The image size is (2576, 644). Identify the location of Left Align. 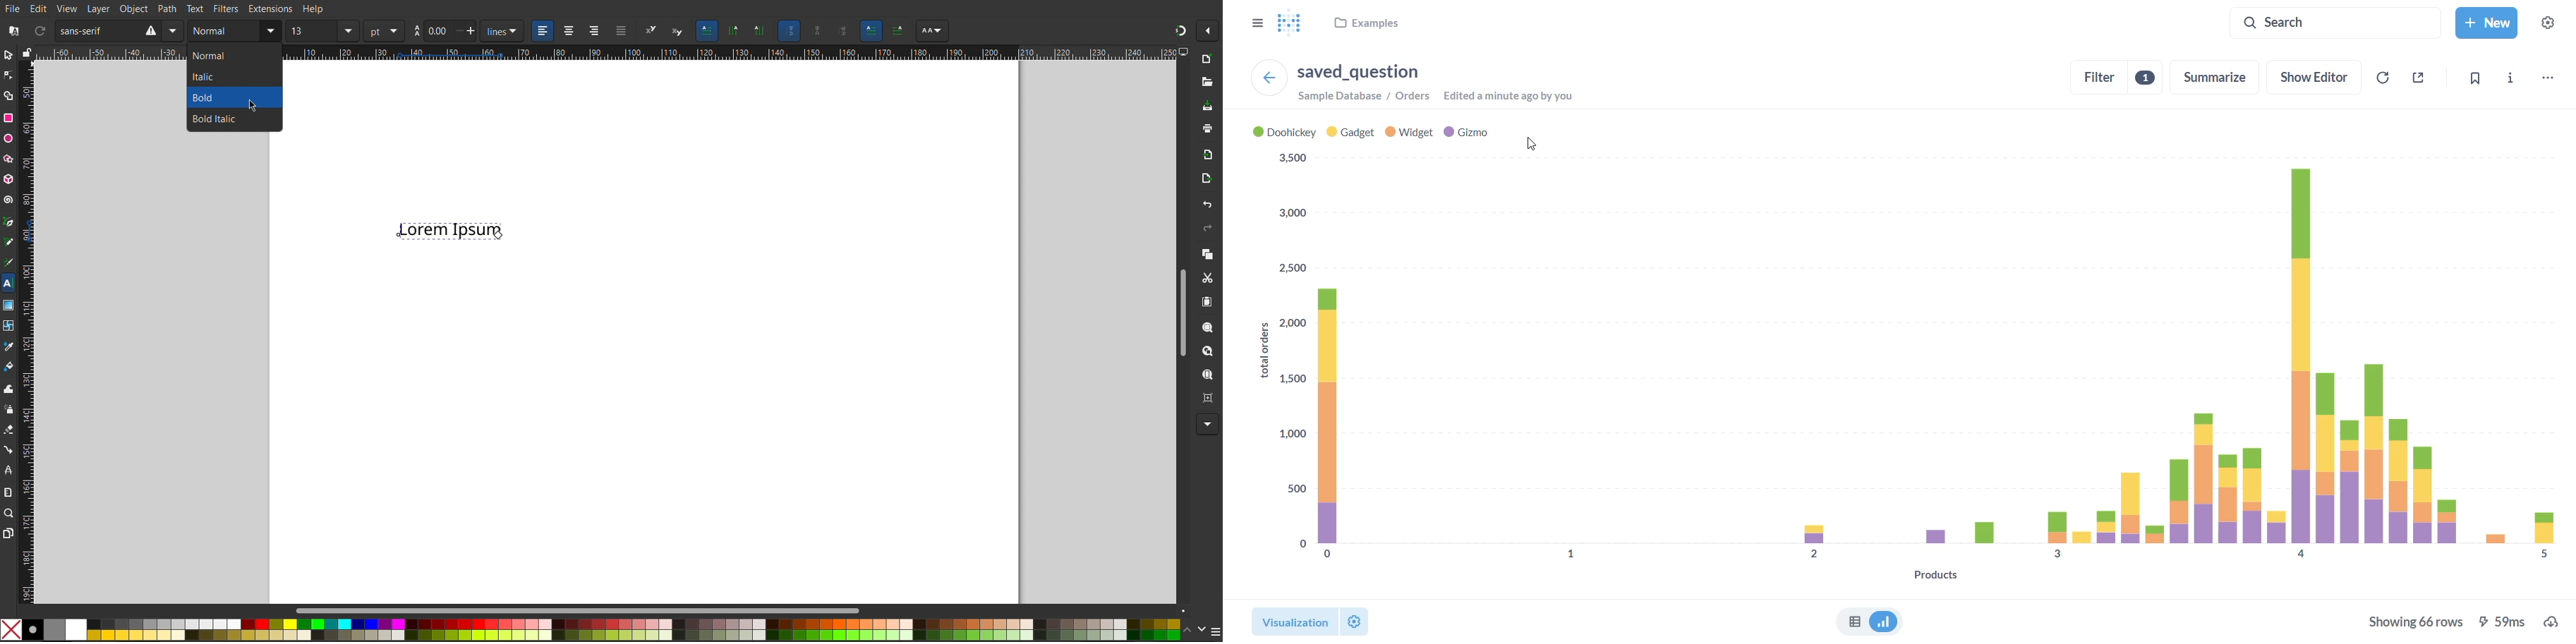
(543, 31).